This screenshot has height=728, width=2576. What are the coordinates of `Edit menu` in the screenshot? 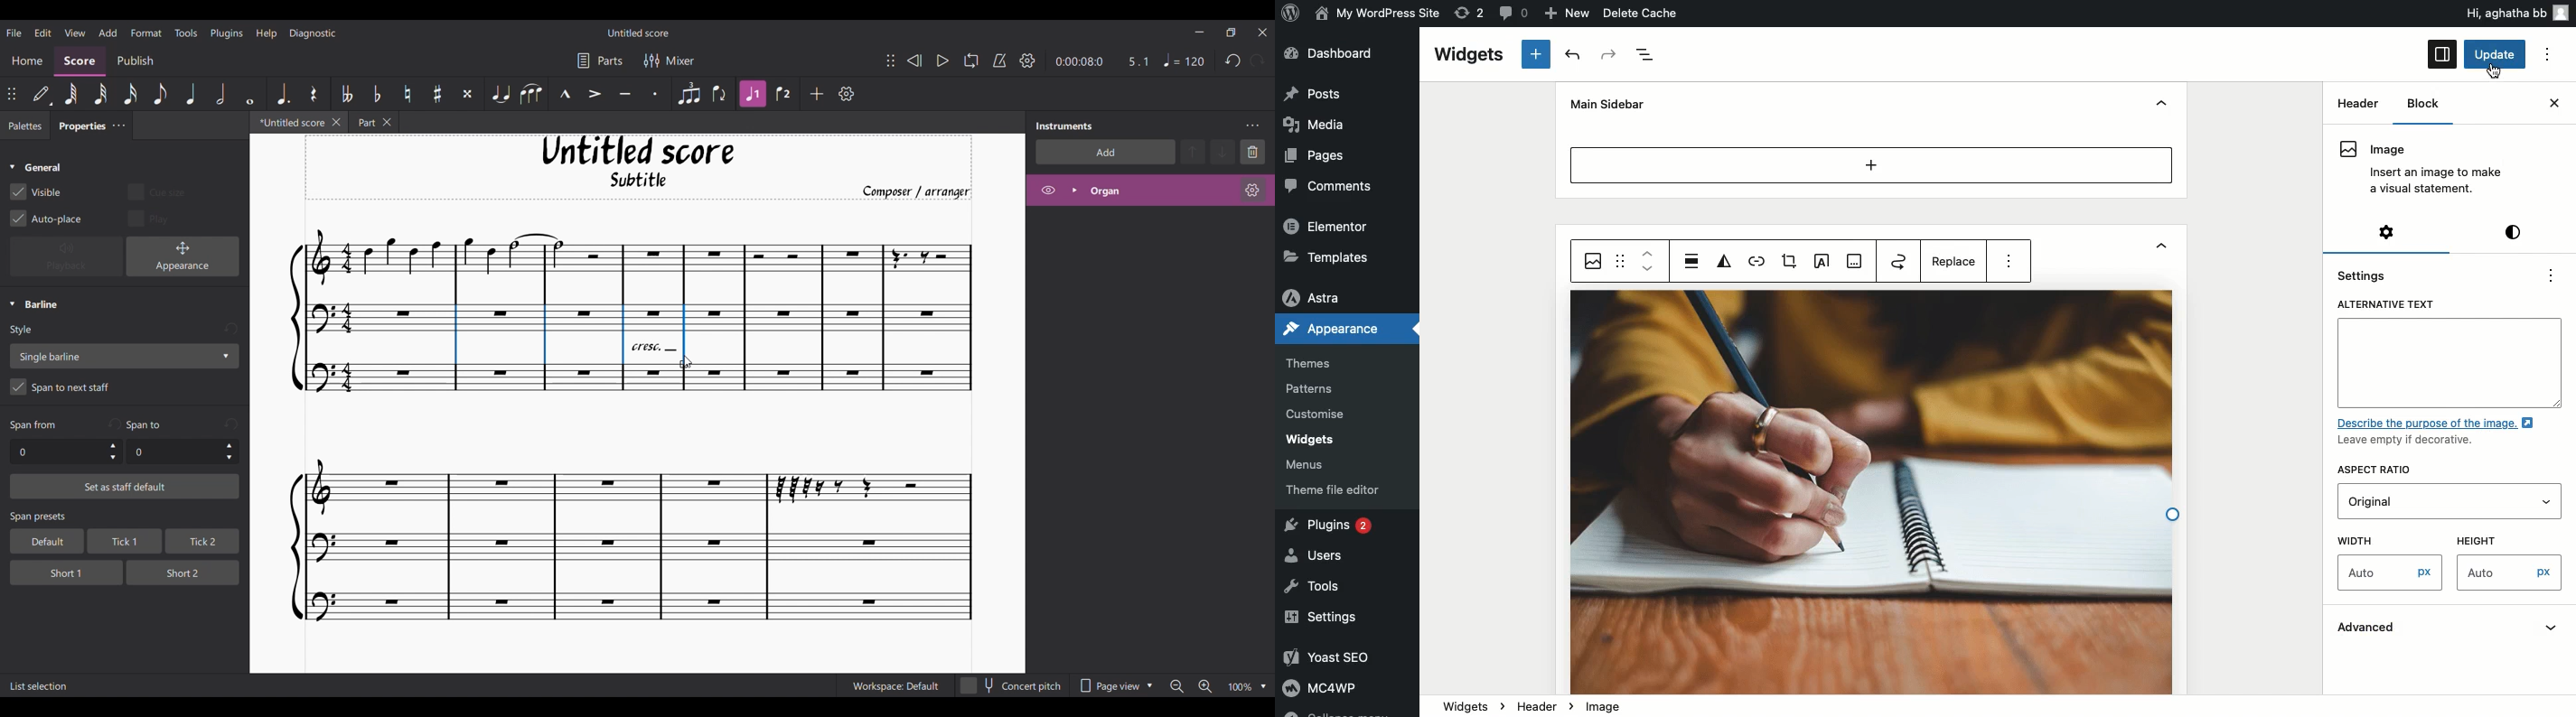 It's located at (43, 32).